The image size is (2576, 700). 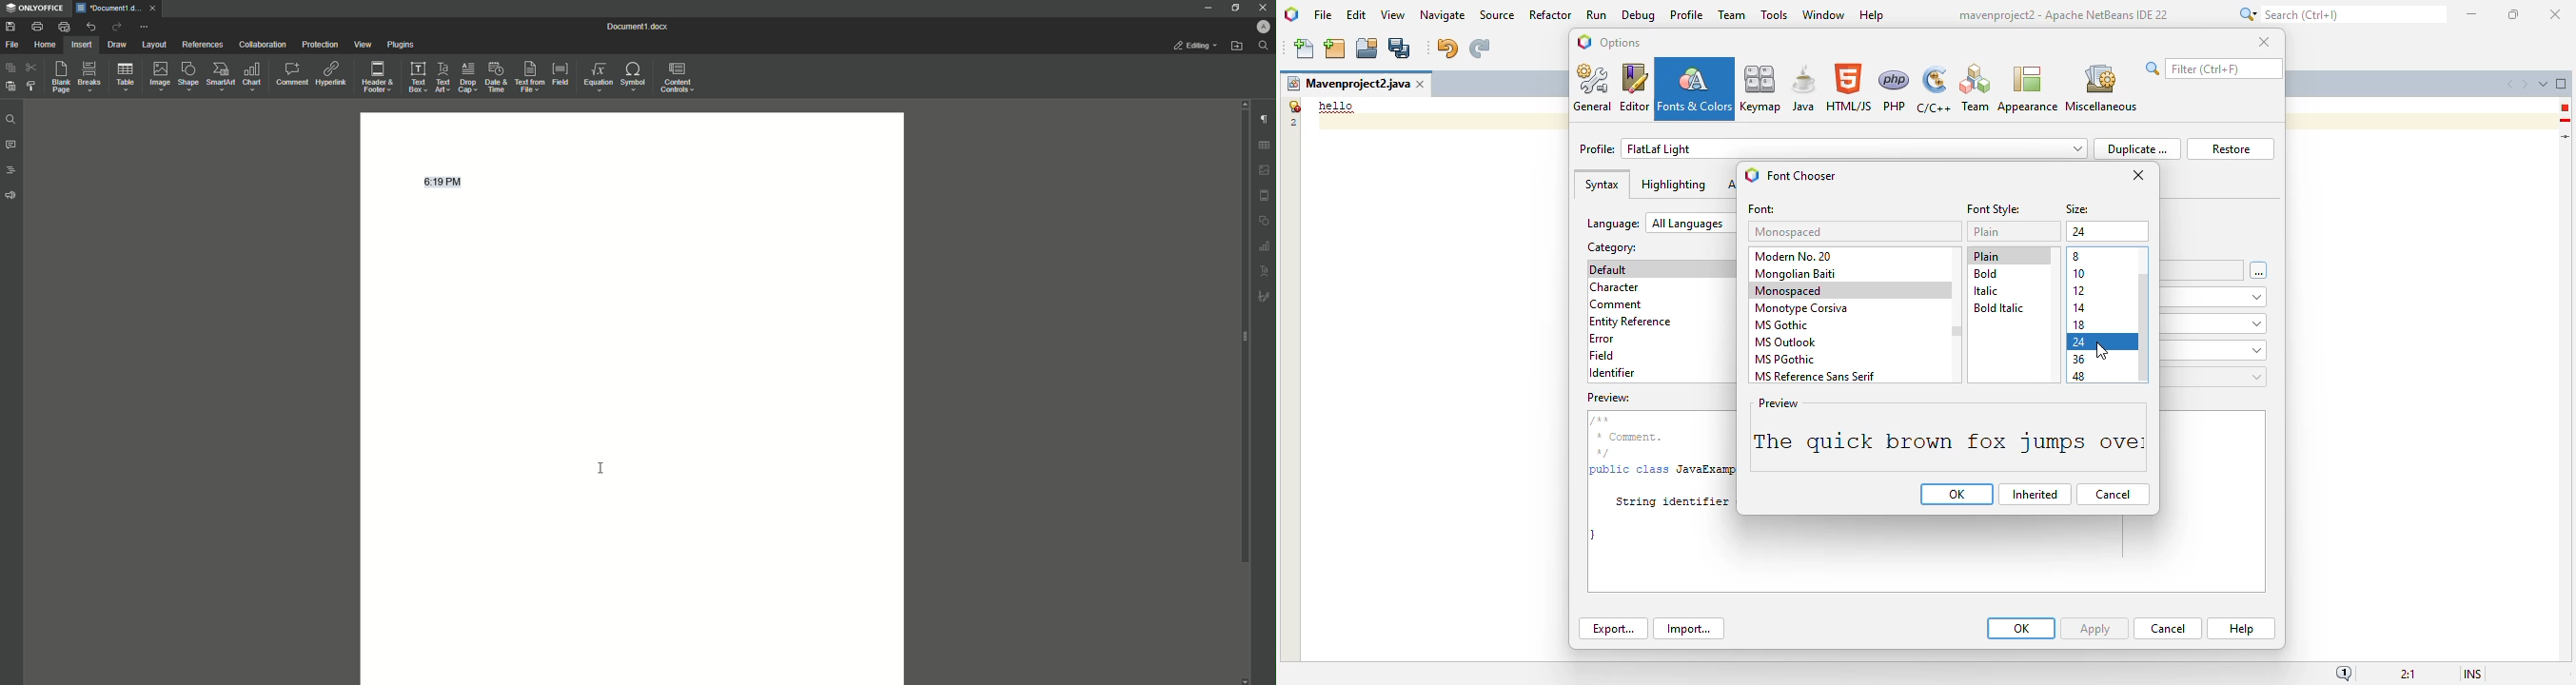 What do you see at coordinates (186, 77) in the screenshot?
I see `Shape` at bounding box center [186, 77].